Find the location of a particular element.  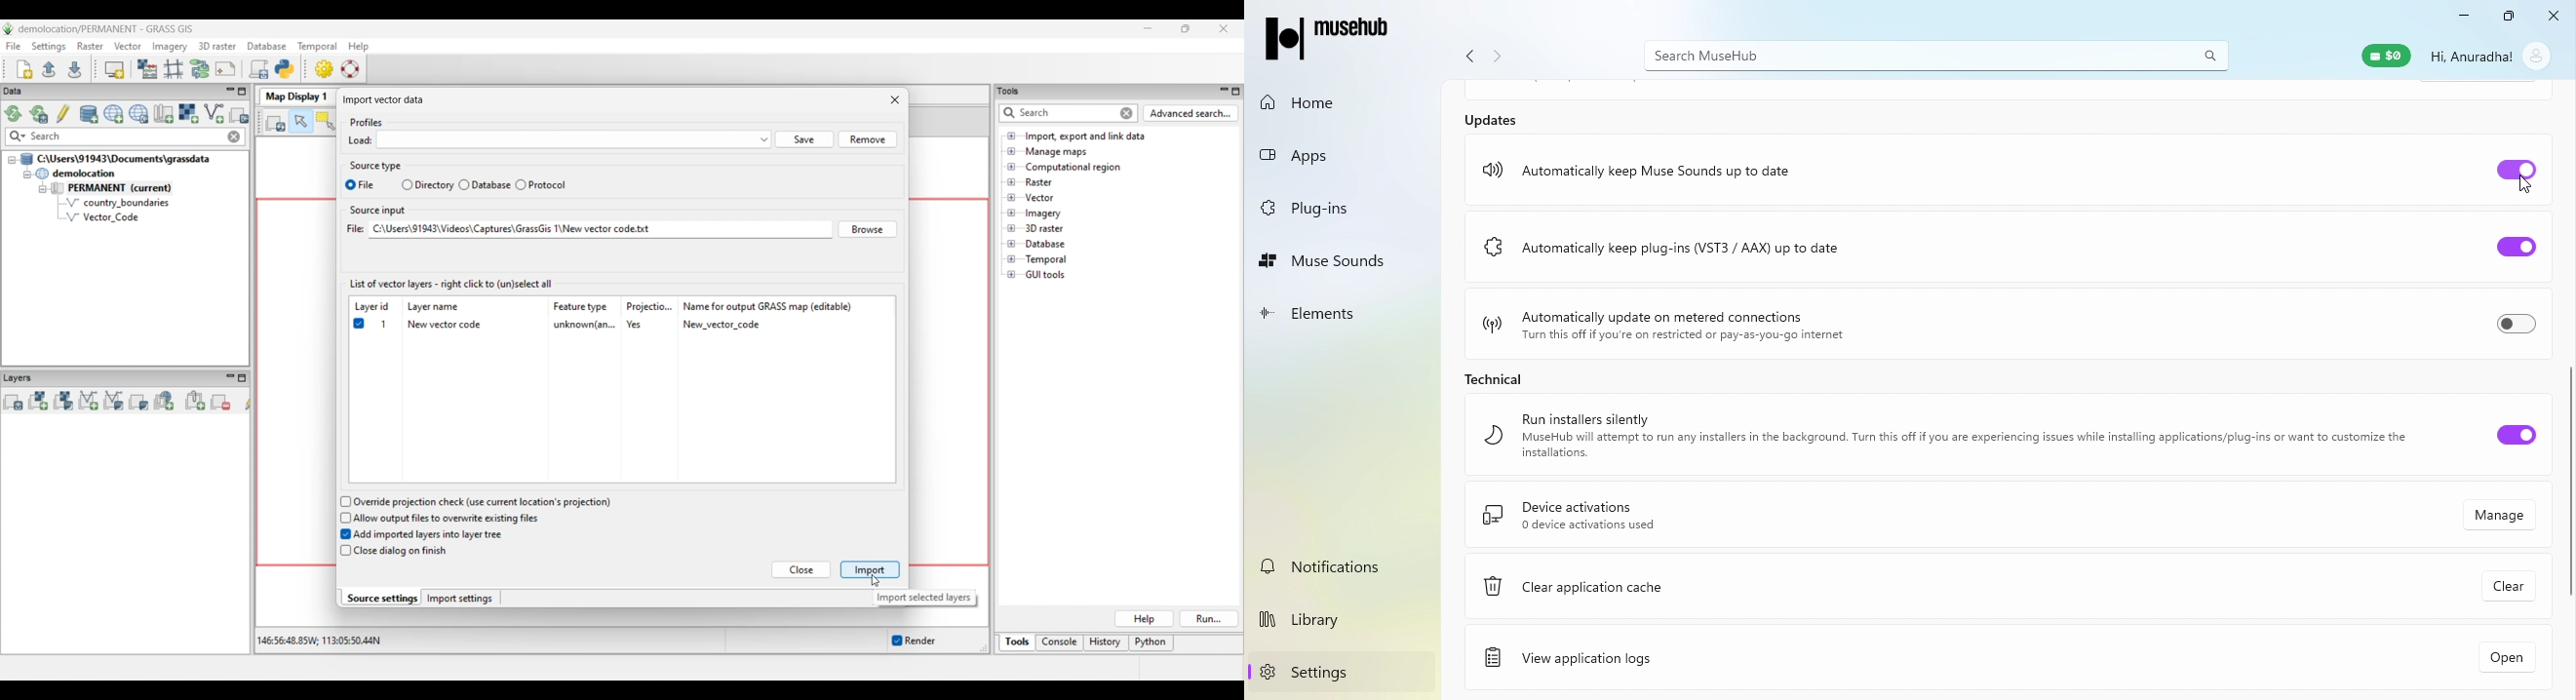

Click to open files under 3D Raster is located at coordinates (1012, 228).